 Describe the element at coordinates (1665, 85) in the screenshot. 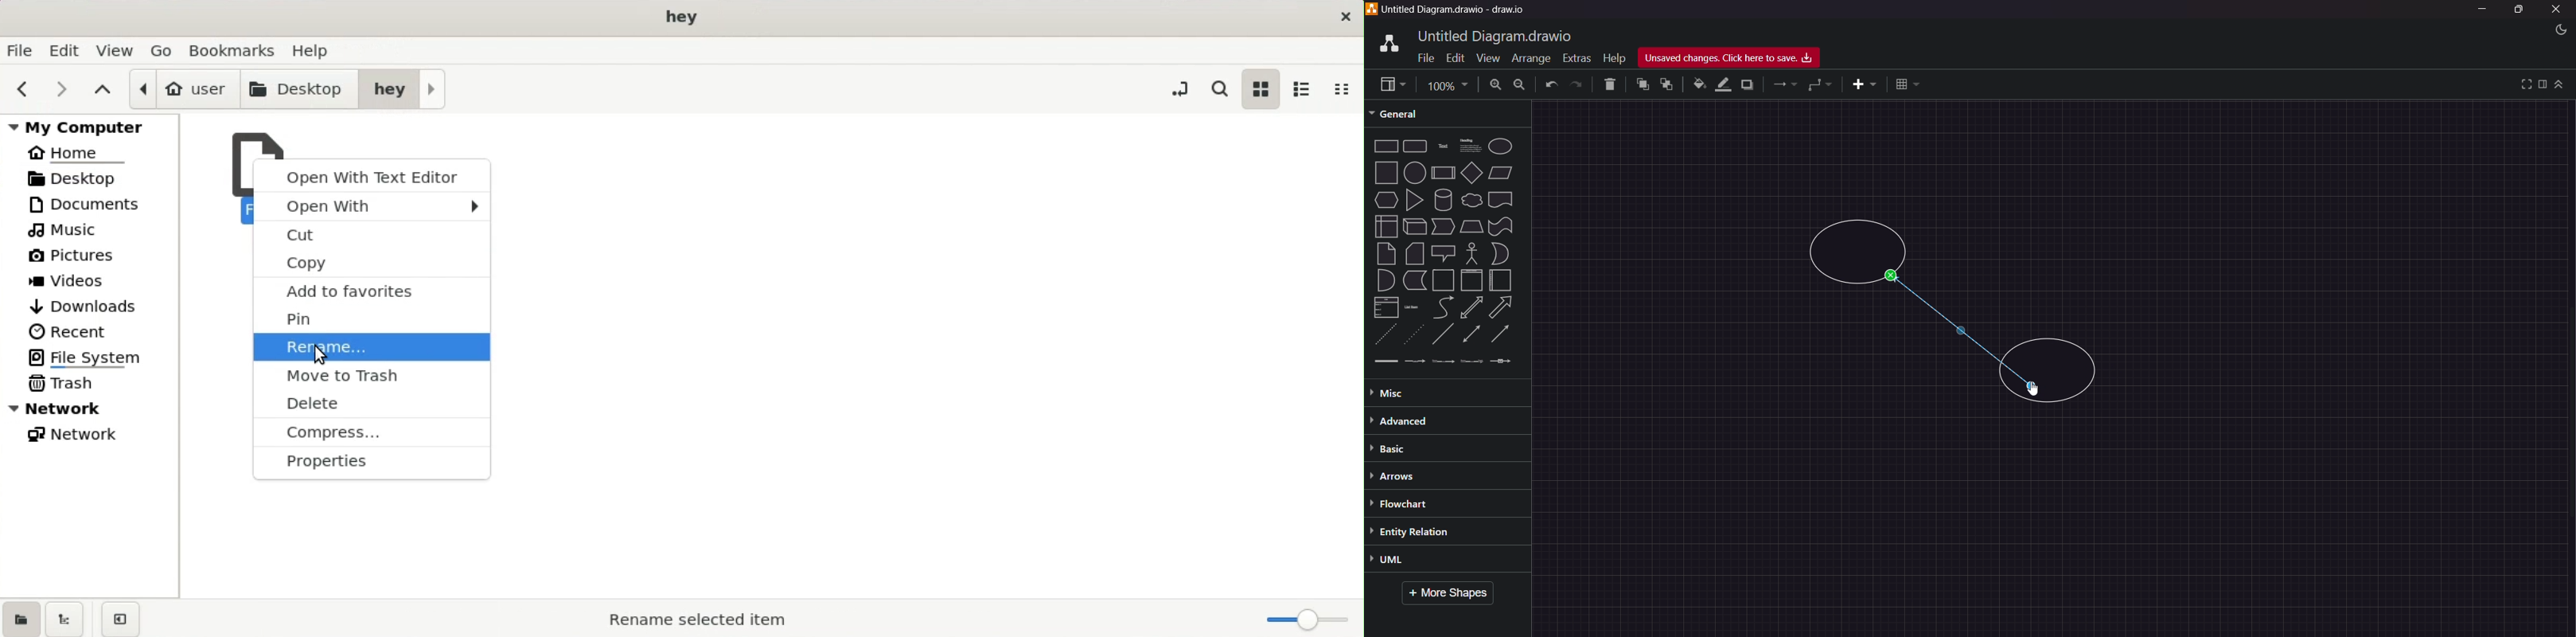

I see `to back` at that location.